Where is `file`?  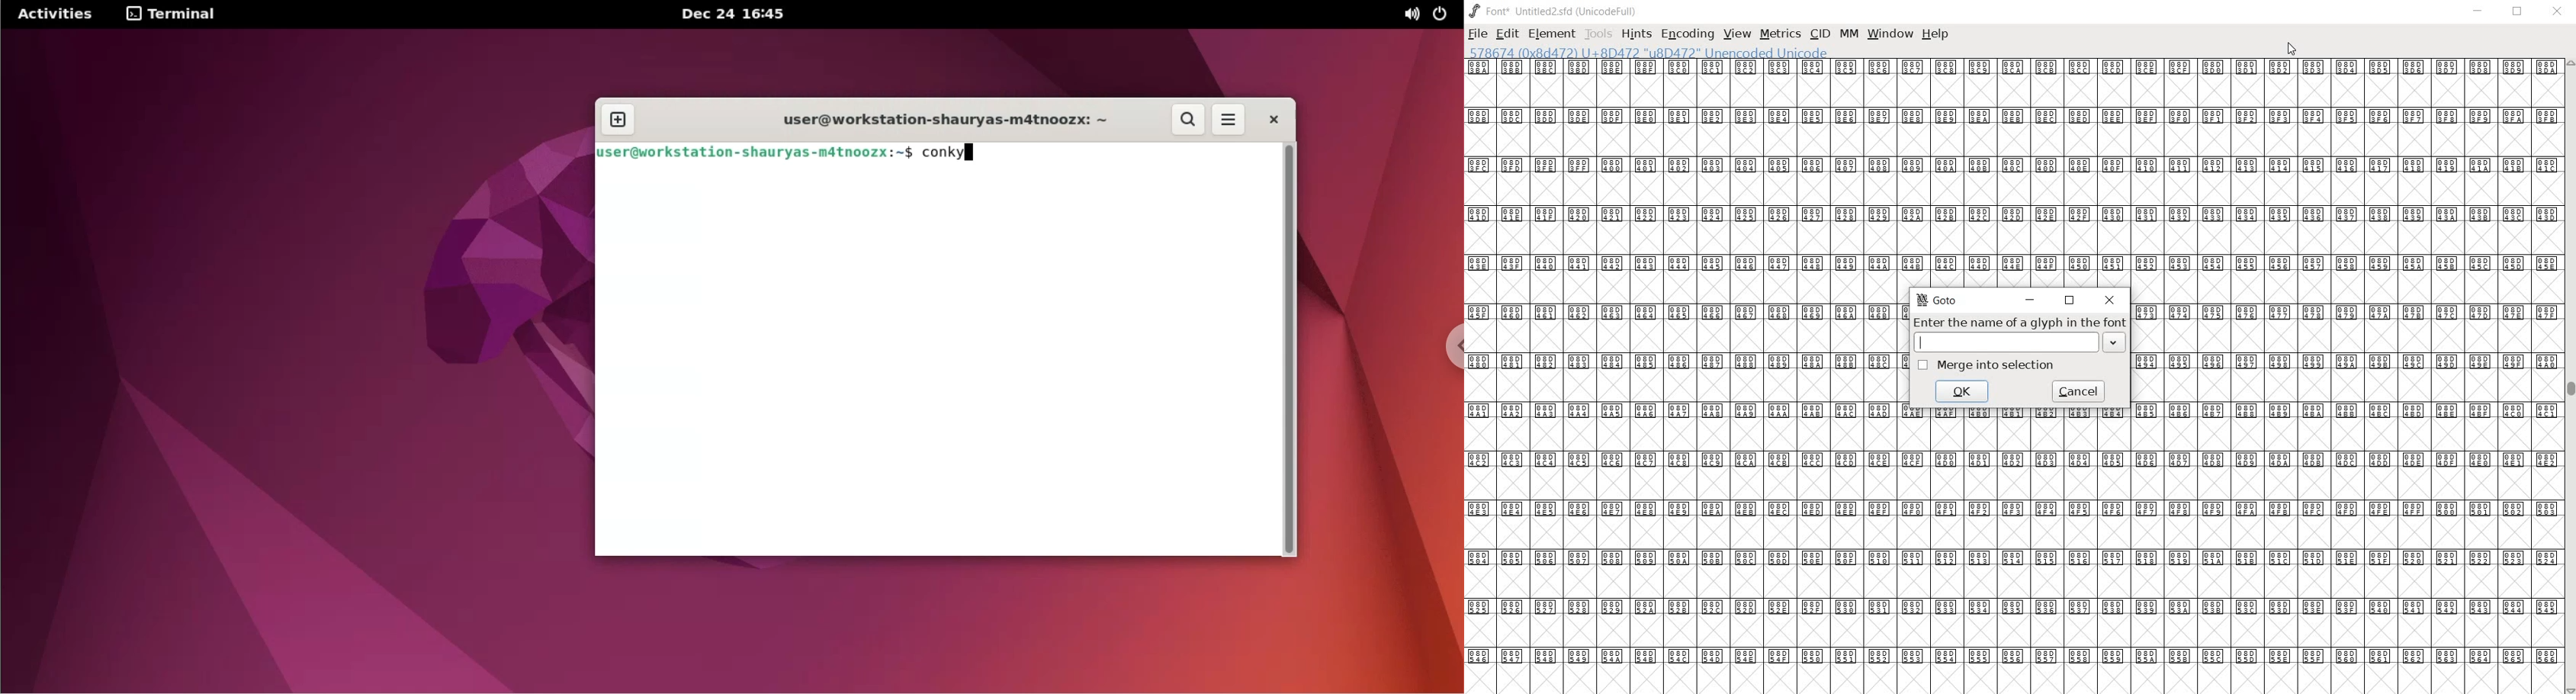
file is located at coordinates (1478, 33).